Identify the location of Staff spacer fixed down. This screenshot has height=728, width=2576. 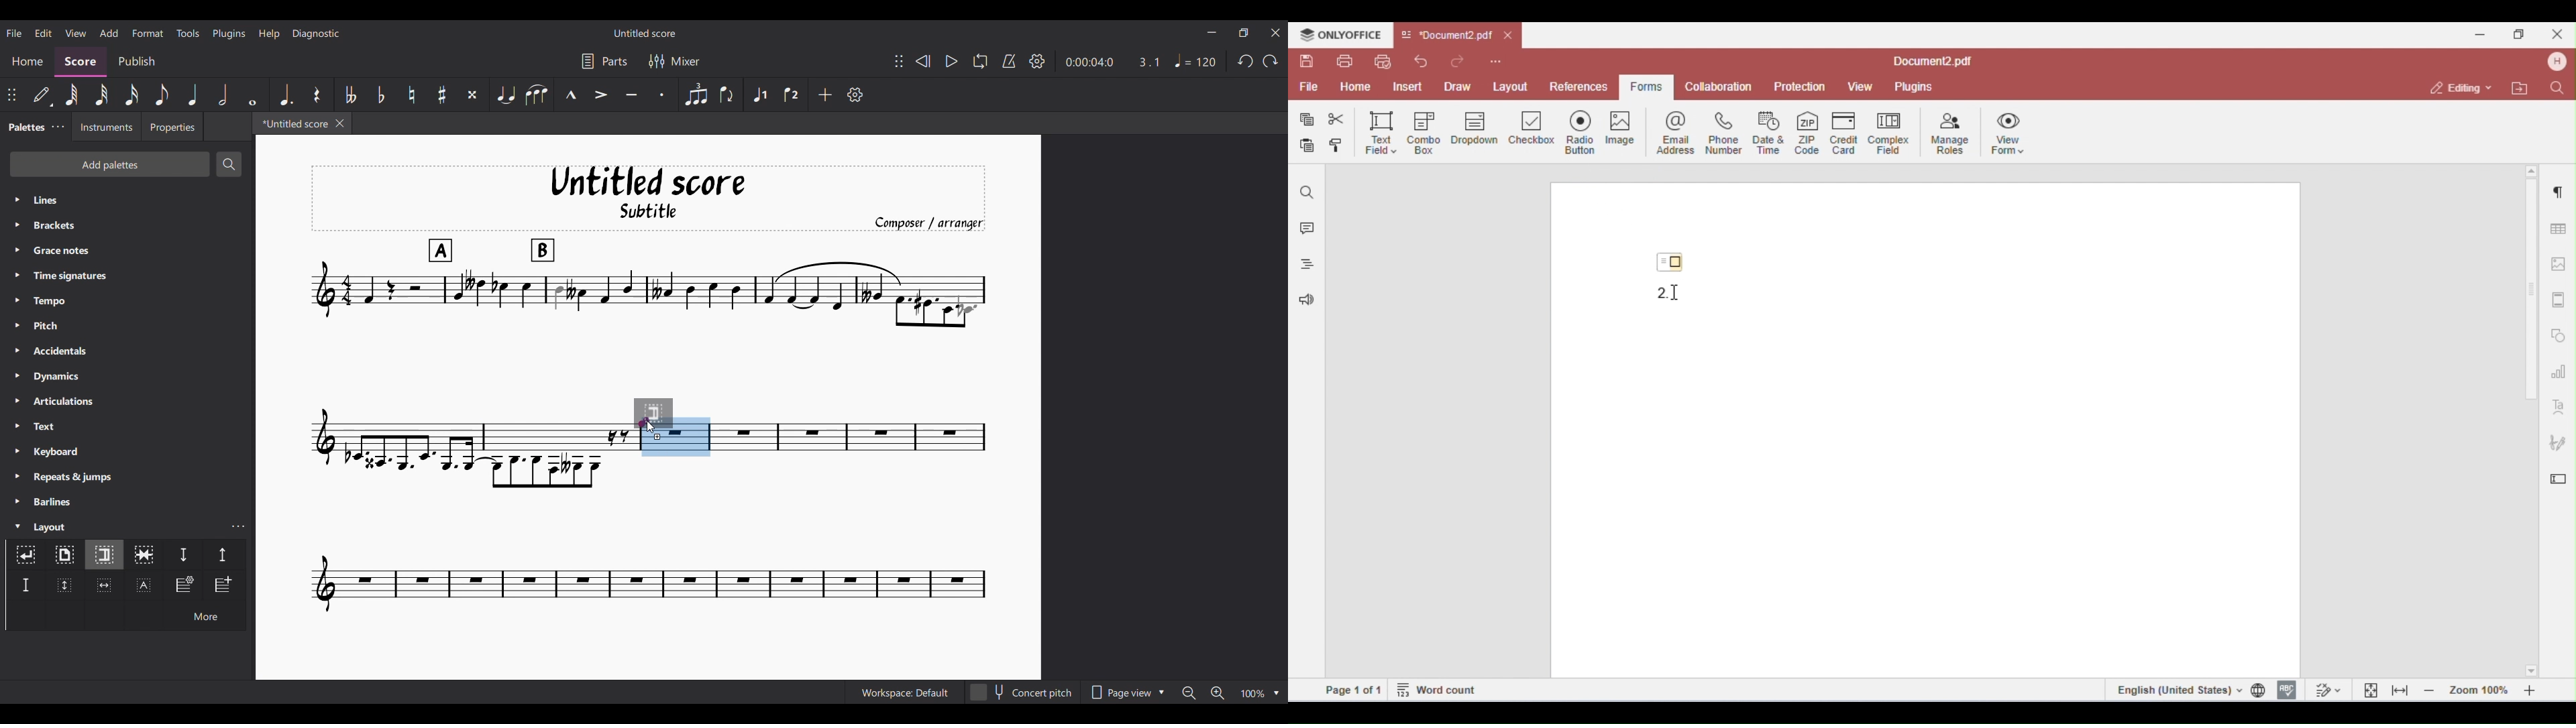
(25, 585).